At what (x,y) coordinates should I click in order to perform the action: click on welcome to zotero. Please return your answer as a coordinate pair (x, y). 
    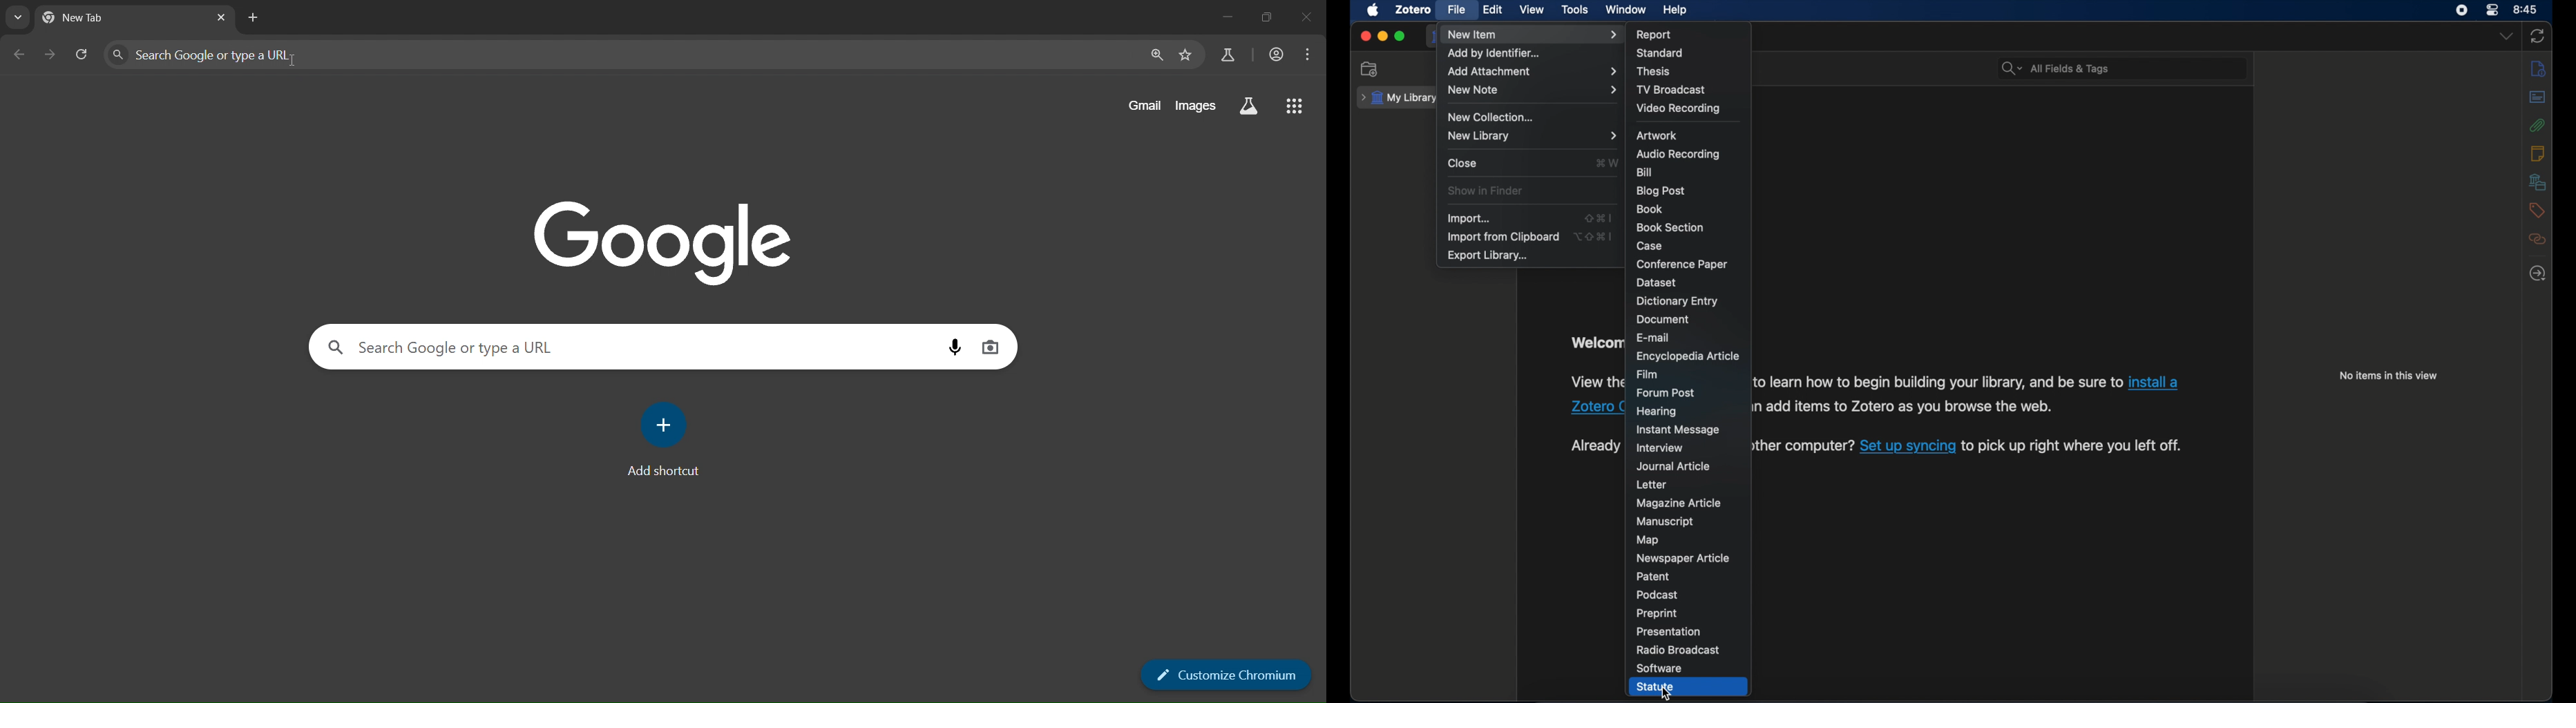
    Looking at the image, I should click on (1595, 343).